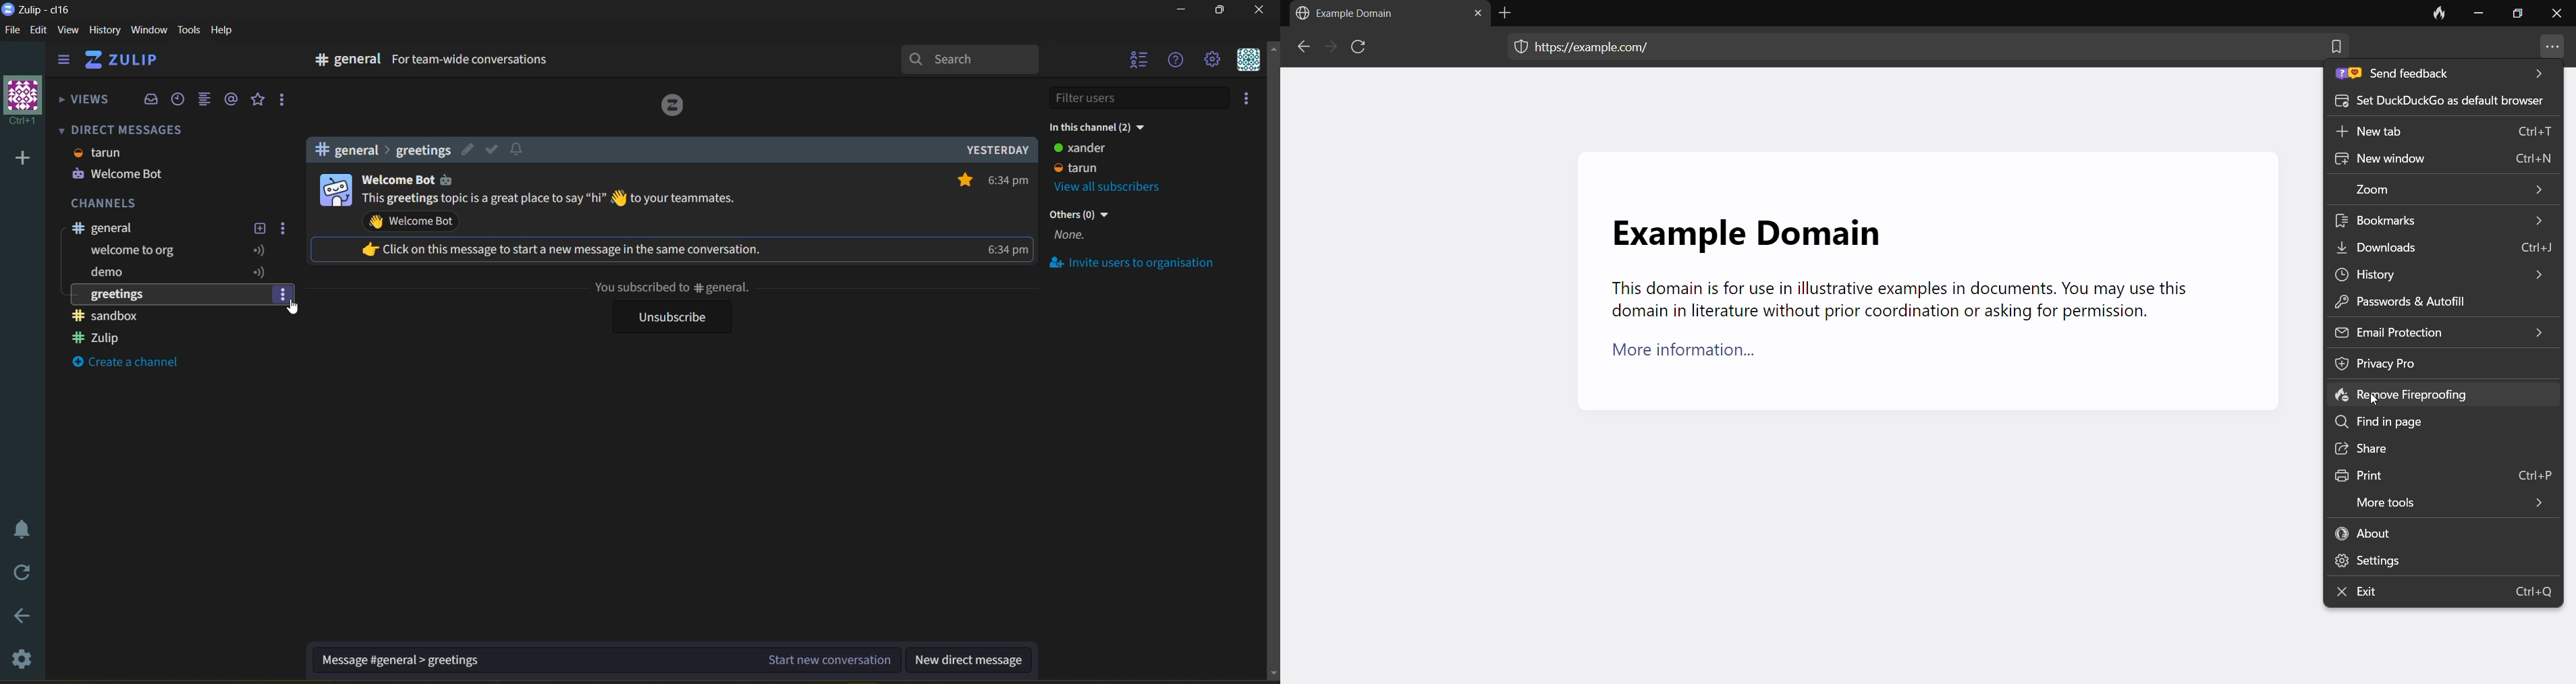 This screenshot has height=700, width=2576. What do you see at coordinates (2438, 16) in the screenshot?
I see `clear data` at bounding box center [2438, 16].